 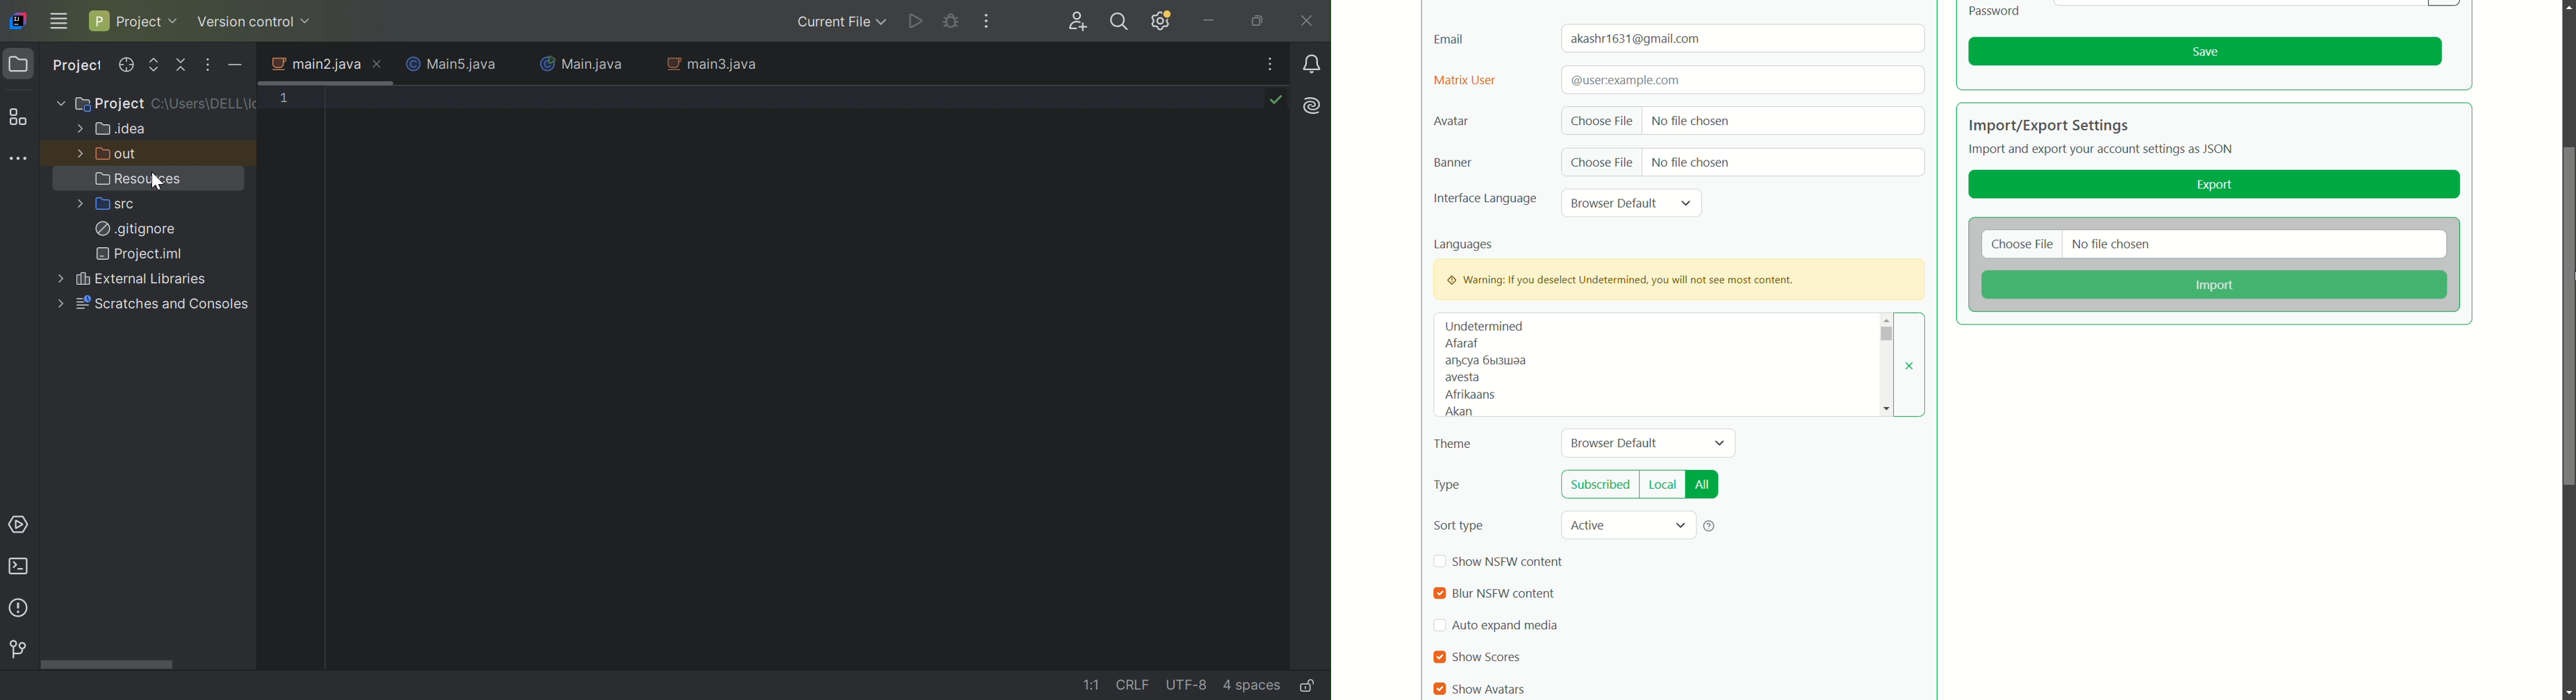 What do you see at coordinates (1679, 279) in the screenshot?
I see `warning pop` at bounding box center [1679, 279].